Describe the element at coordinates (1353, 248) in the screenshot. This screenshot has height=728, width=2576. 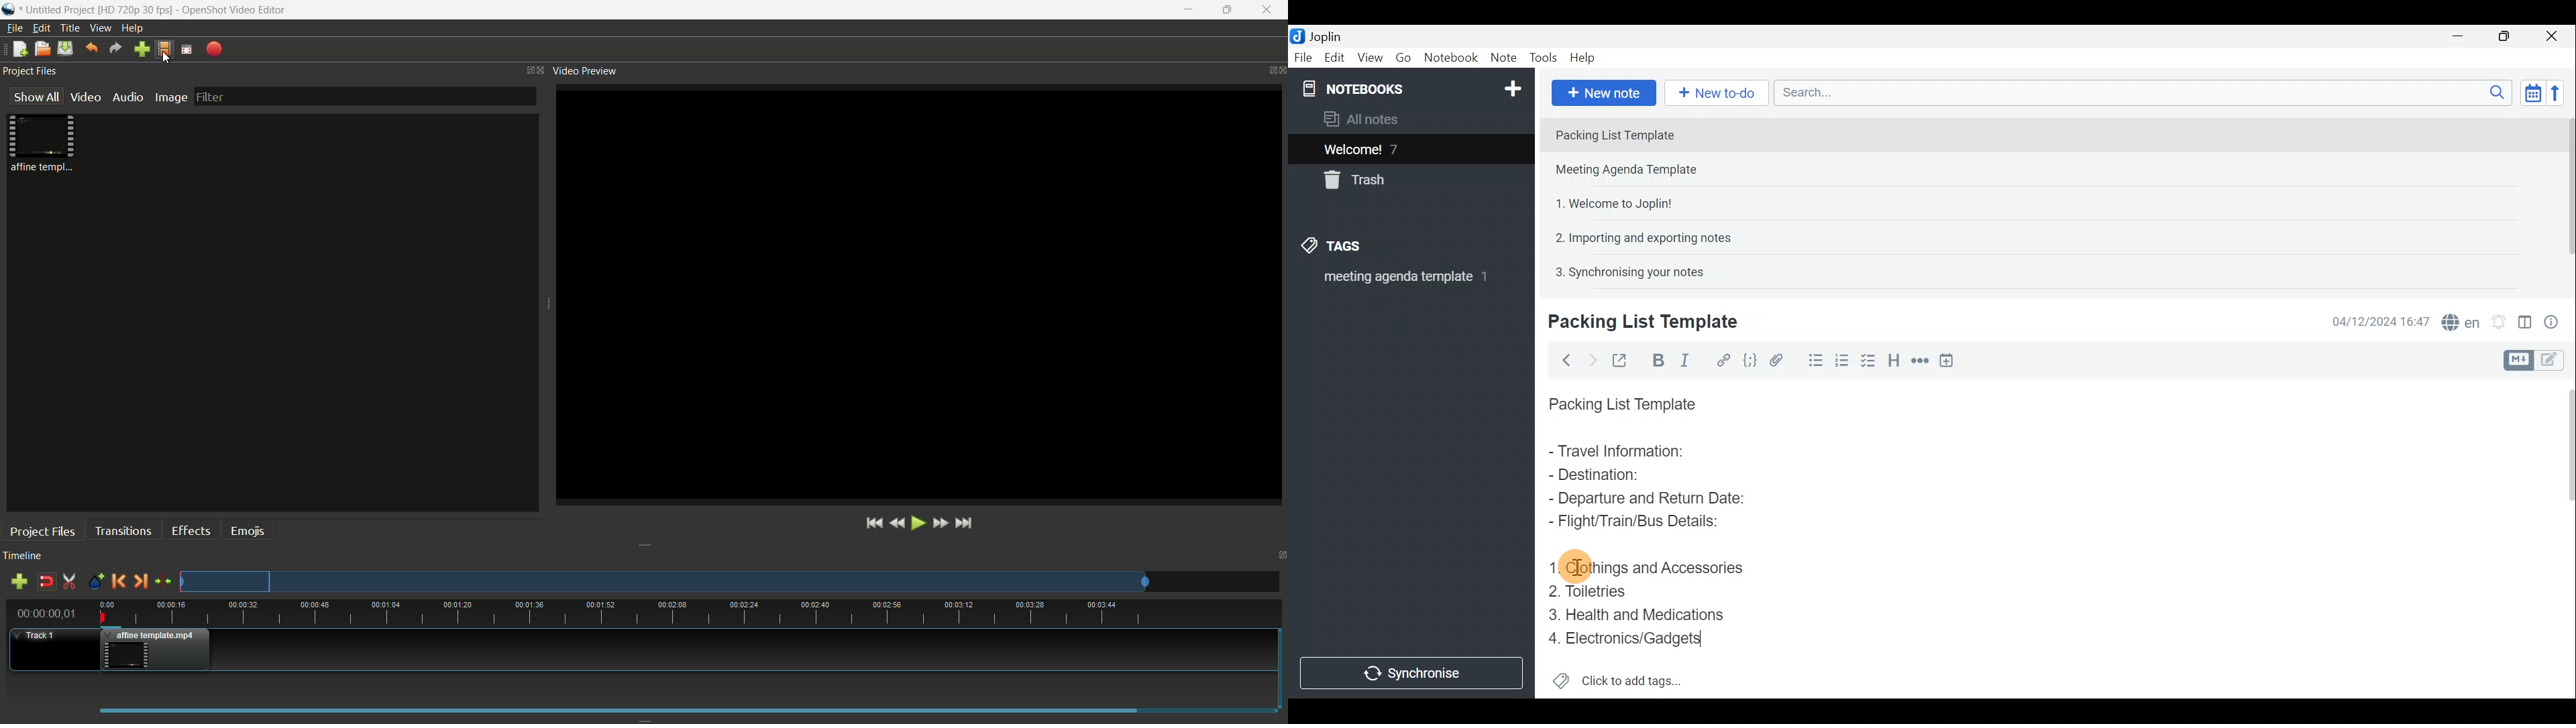
I see `Tags` at that location.